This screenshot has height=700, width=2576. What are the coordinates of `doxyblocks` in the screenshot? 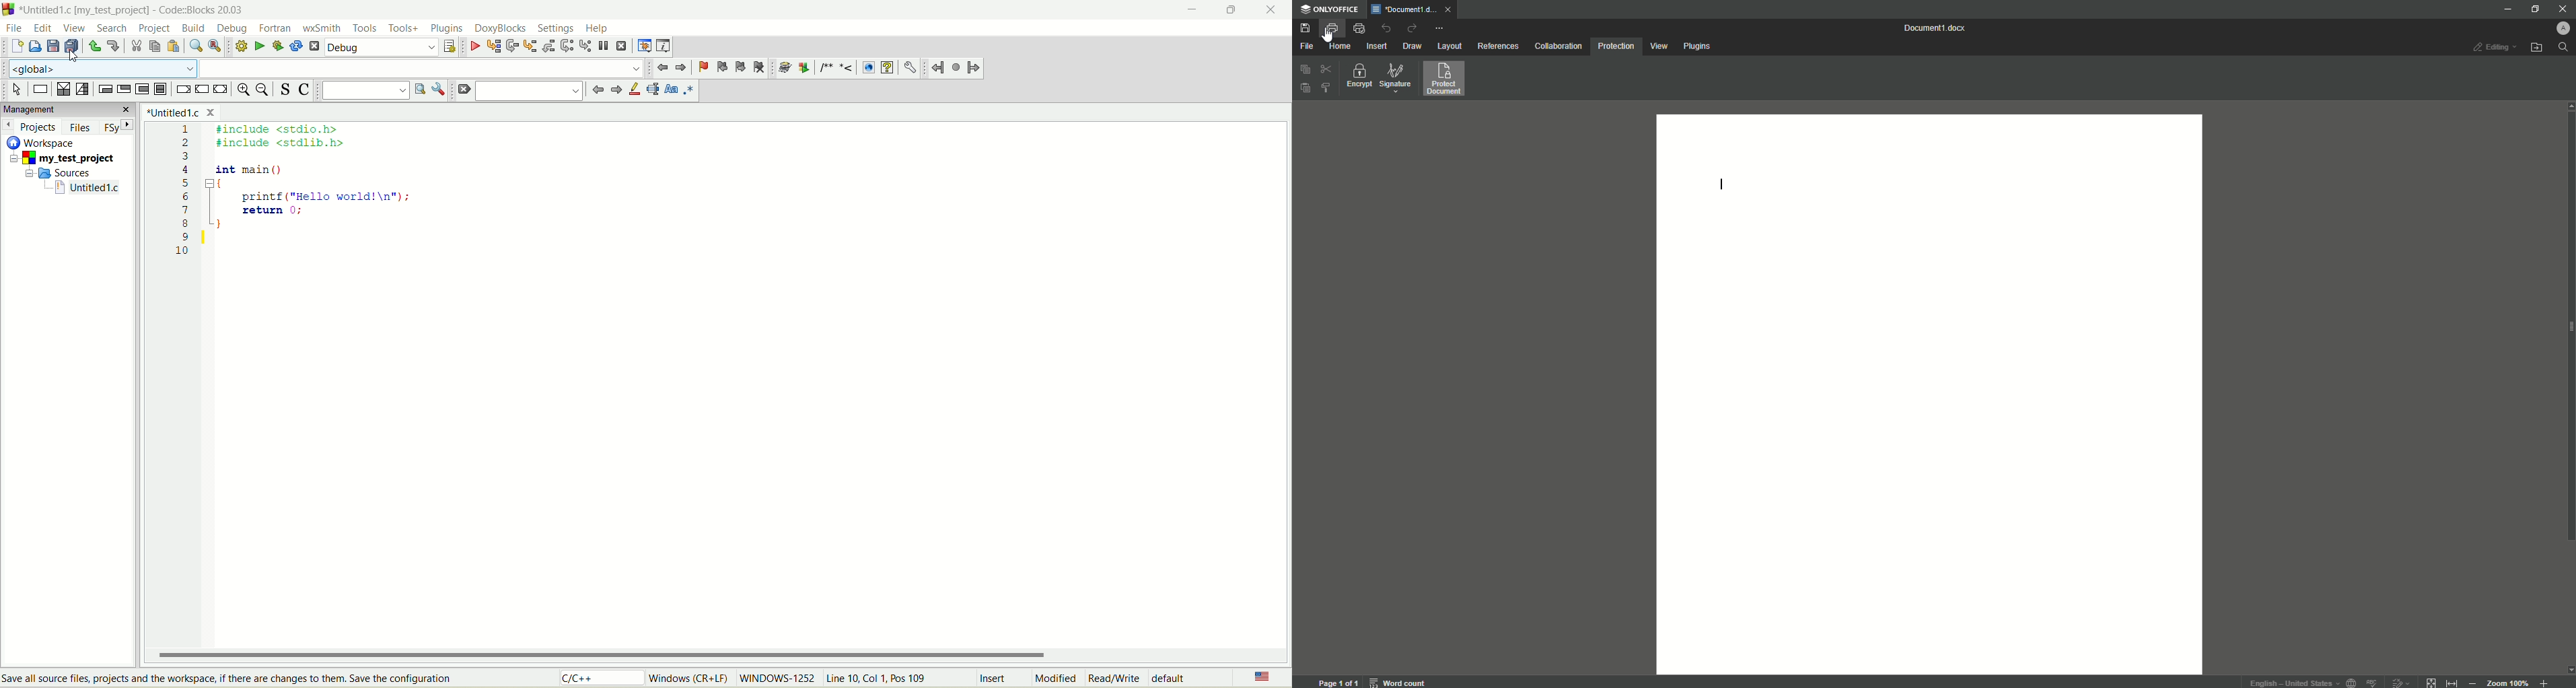 It's located at (499, 28).